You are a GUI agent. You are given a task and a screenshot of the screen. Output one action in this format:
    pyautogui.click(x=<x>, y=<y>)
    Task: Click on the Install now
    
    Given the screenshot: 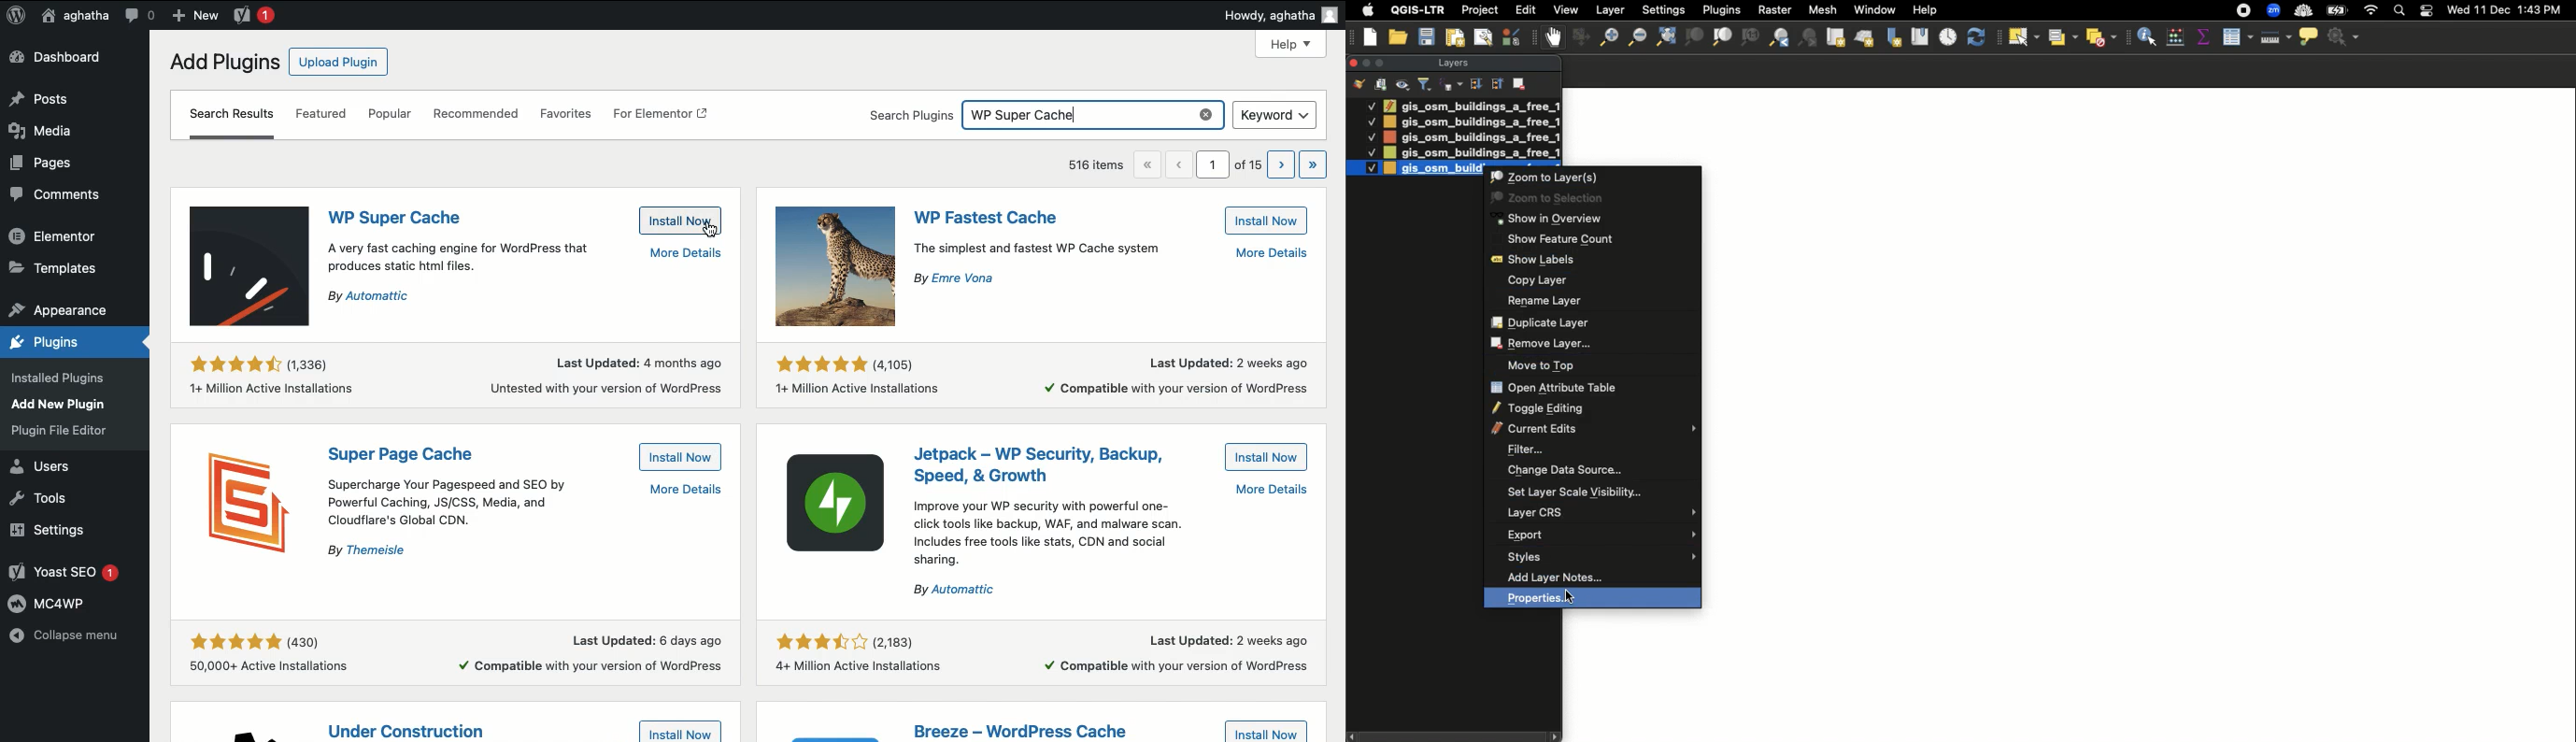 What is the action you would take?
    pyautogui.click(x=1266, y=457)
    